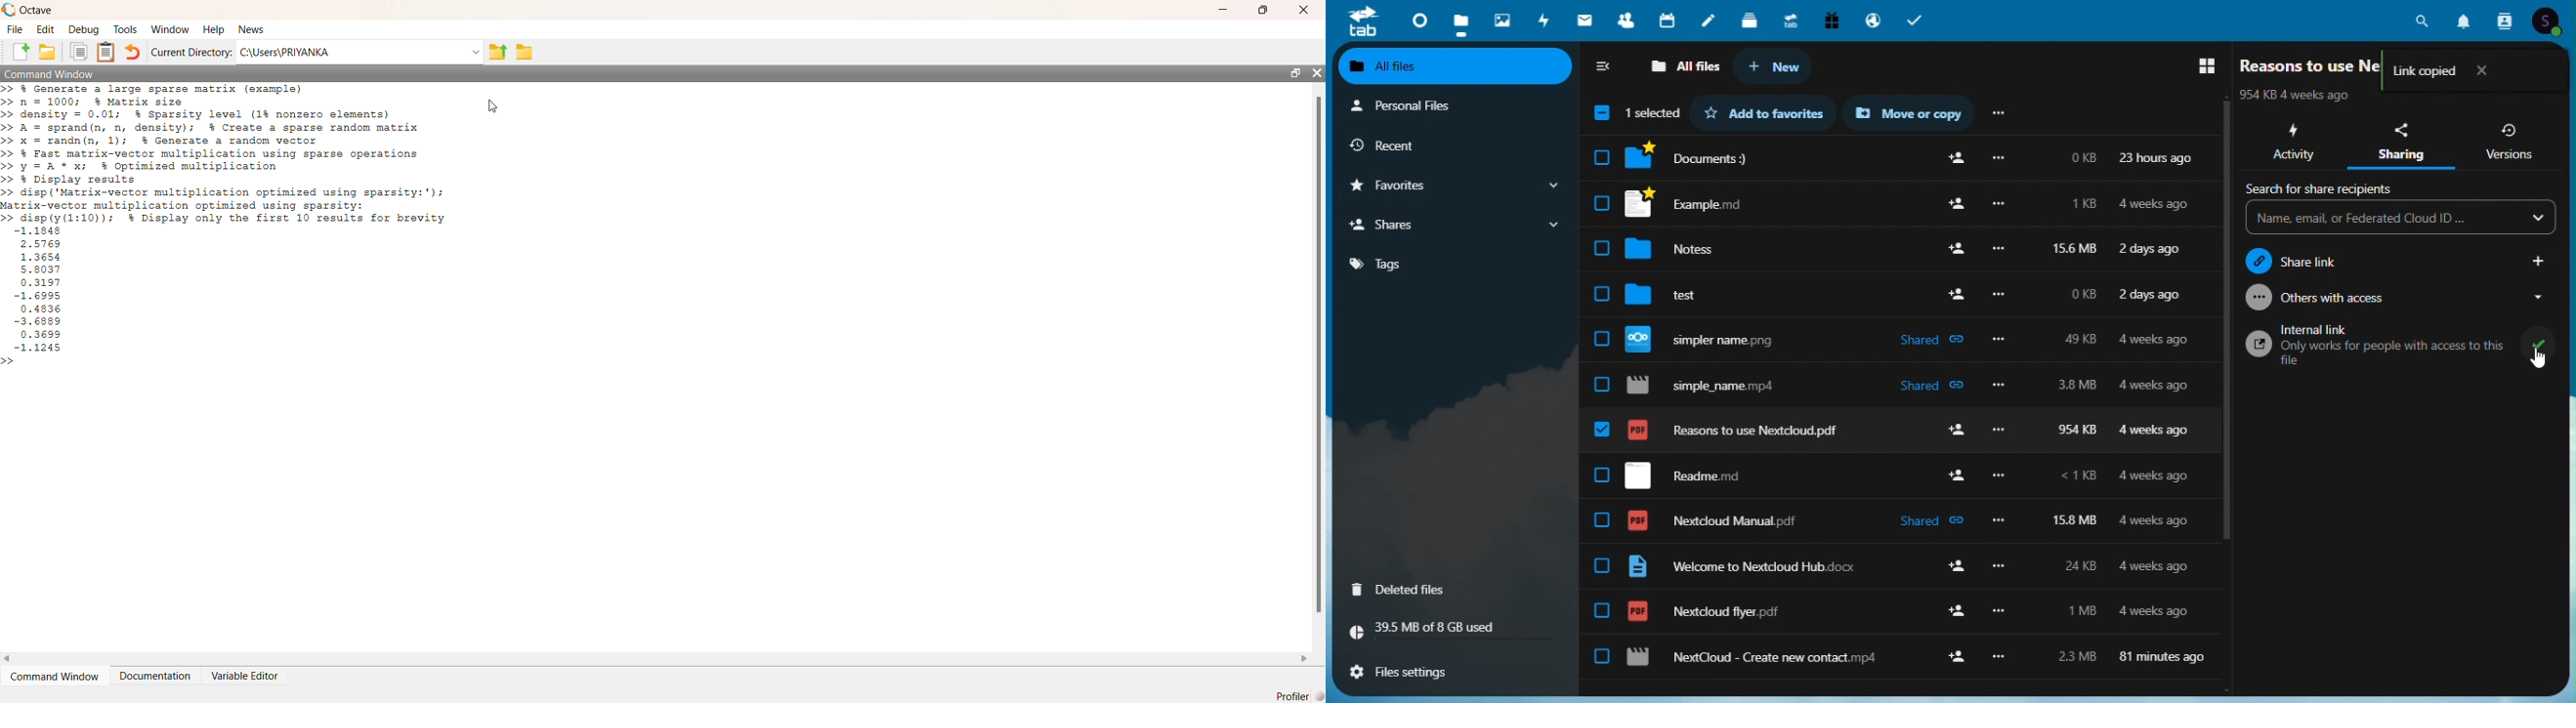 The width and height of the screenshot is (2576, 728). Describe the element at coordinates (2503, 20) in the screenshot. I see `contacts` at that location.